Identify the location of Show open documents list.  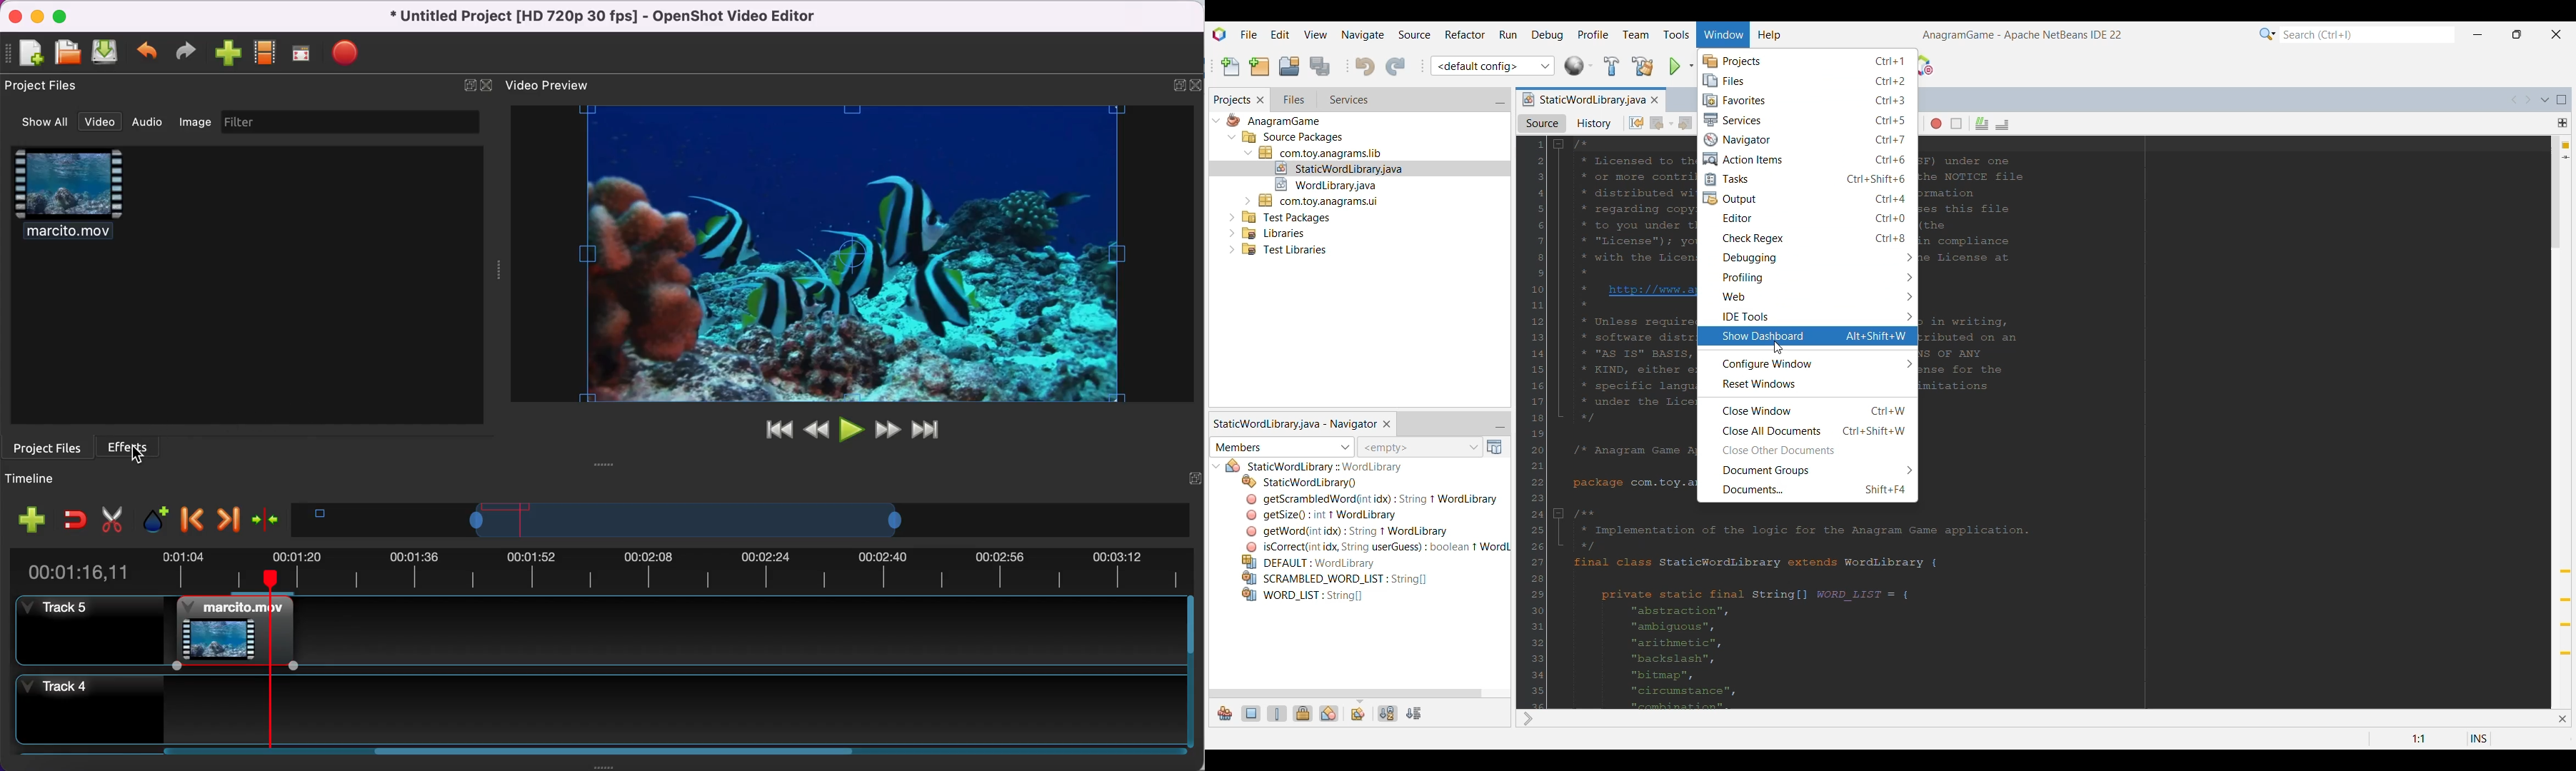
(2545, 100).